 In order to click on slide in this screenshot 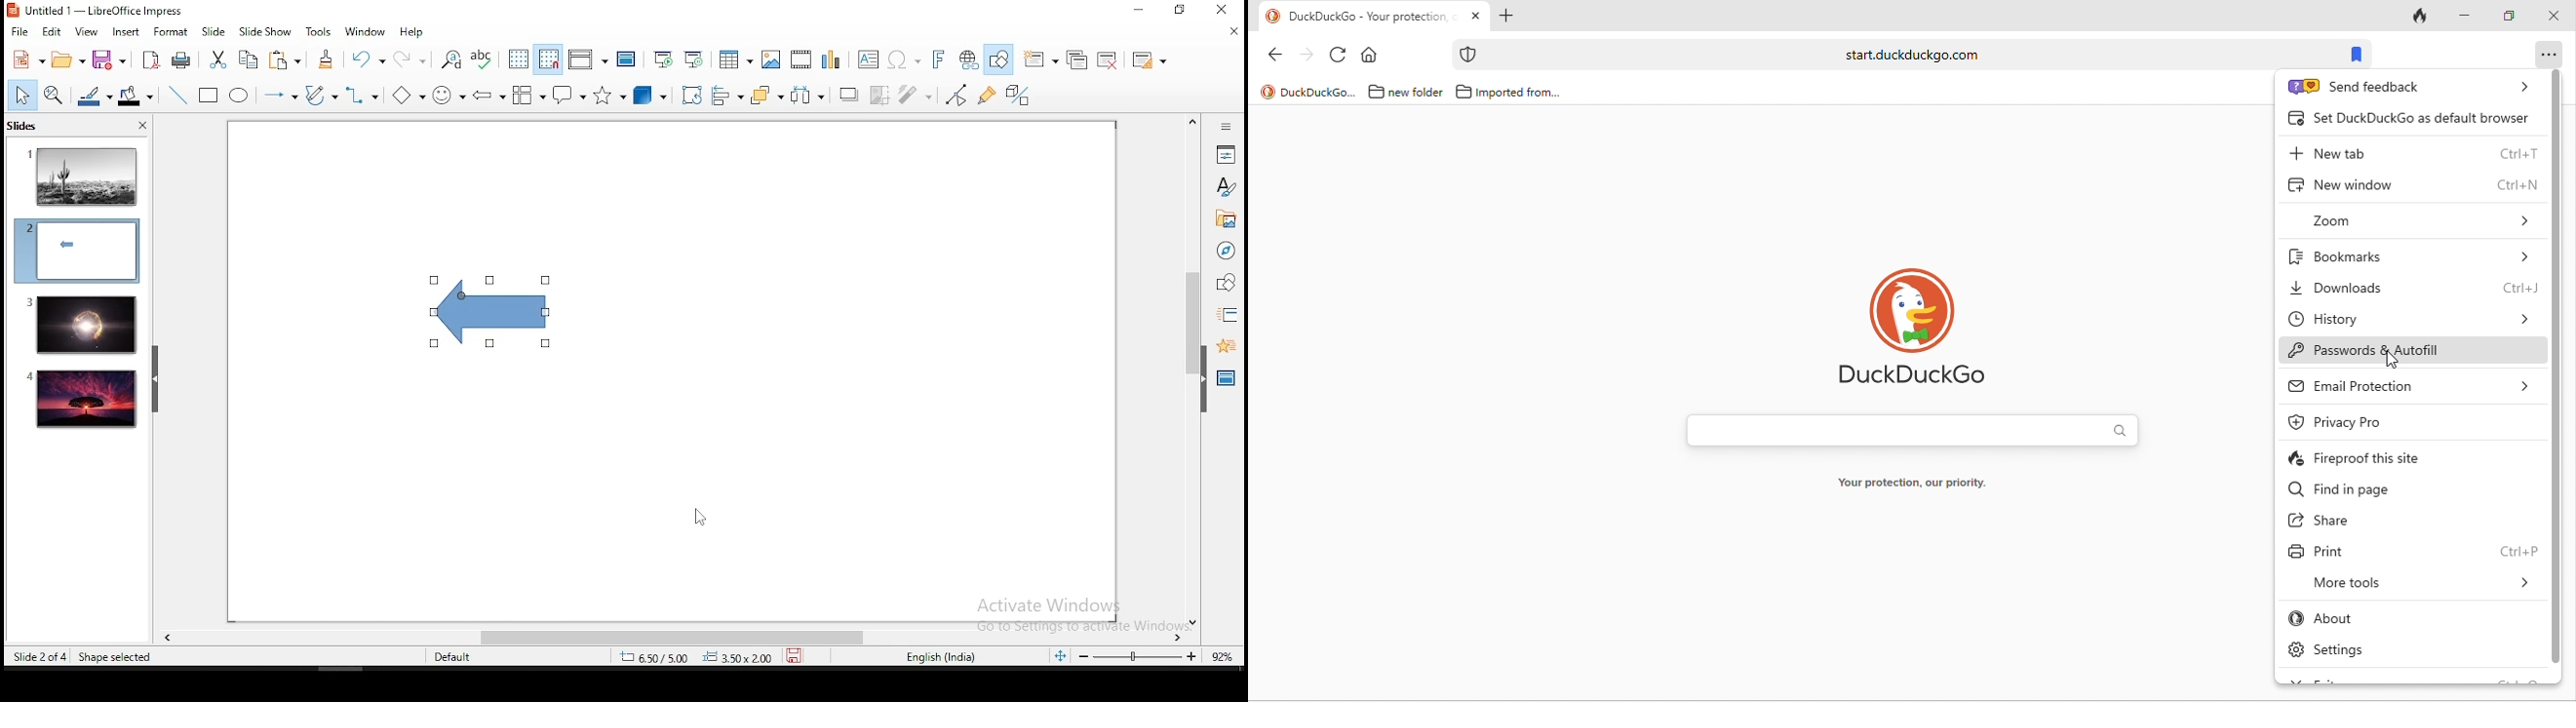, I will do `click(80, 325)`.